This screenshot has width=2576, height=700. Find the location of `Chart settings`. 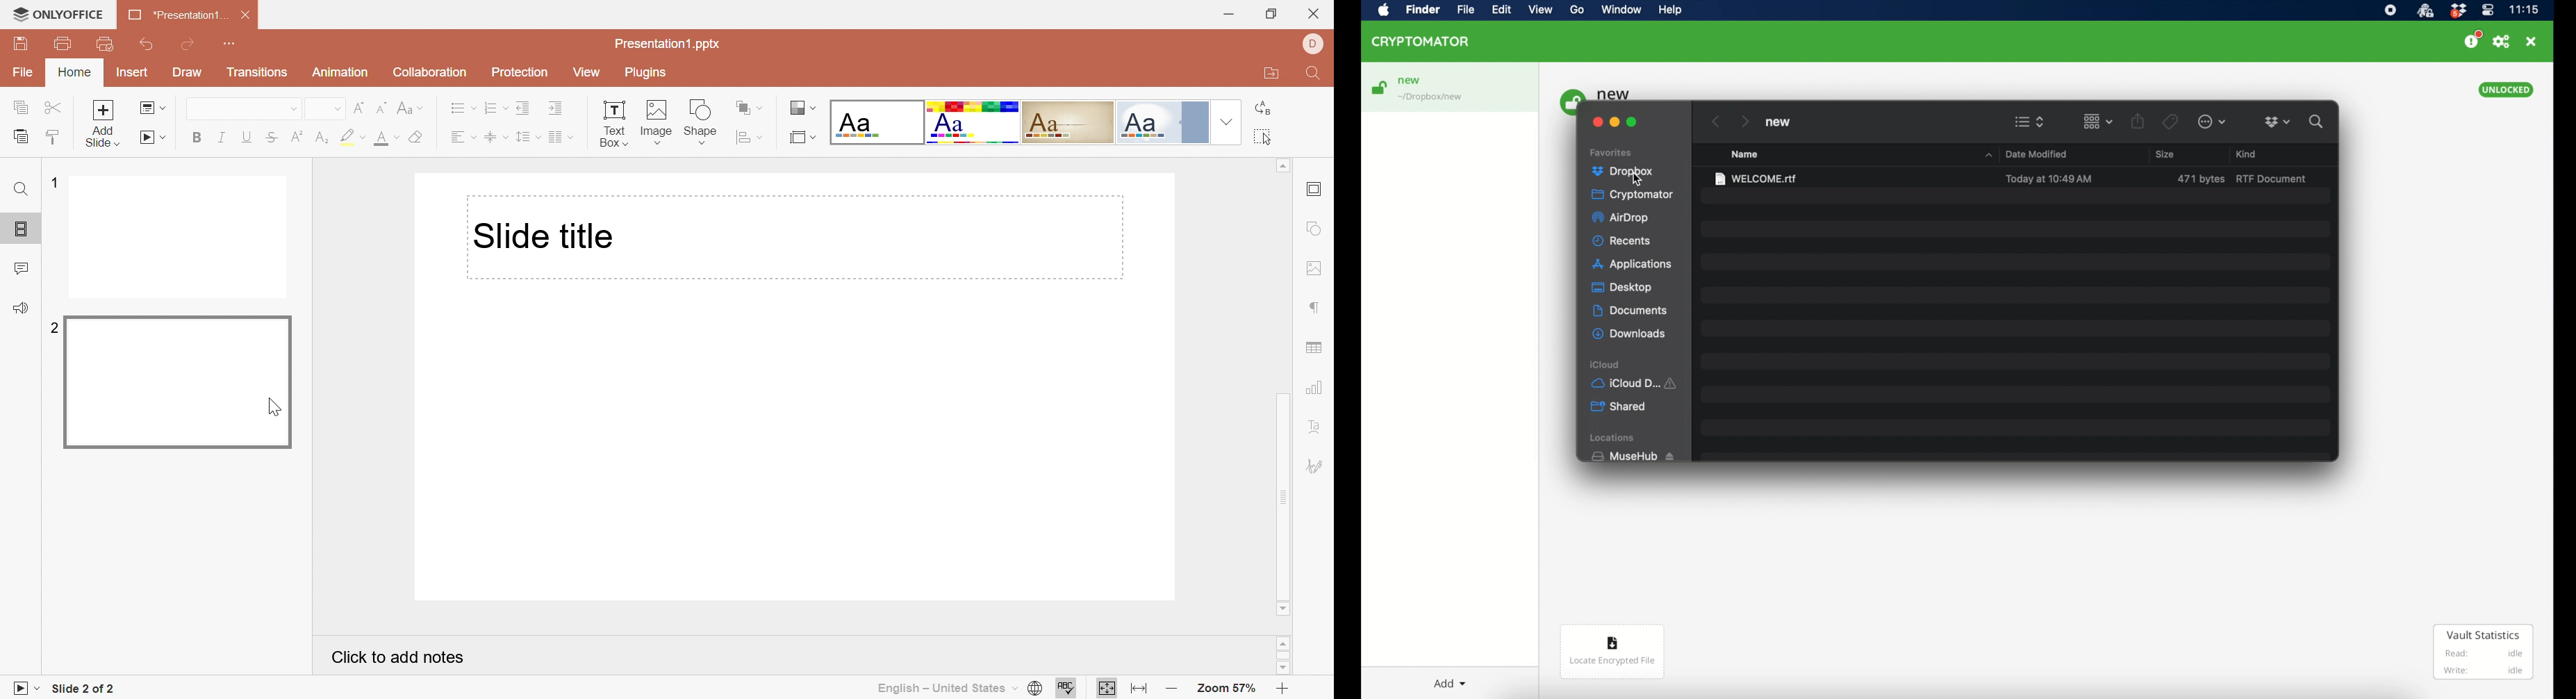

Chart settings is located at coordinates (1312, 388).